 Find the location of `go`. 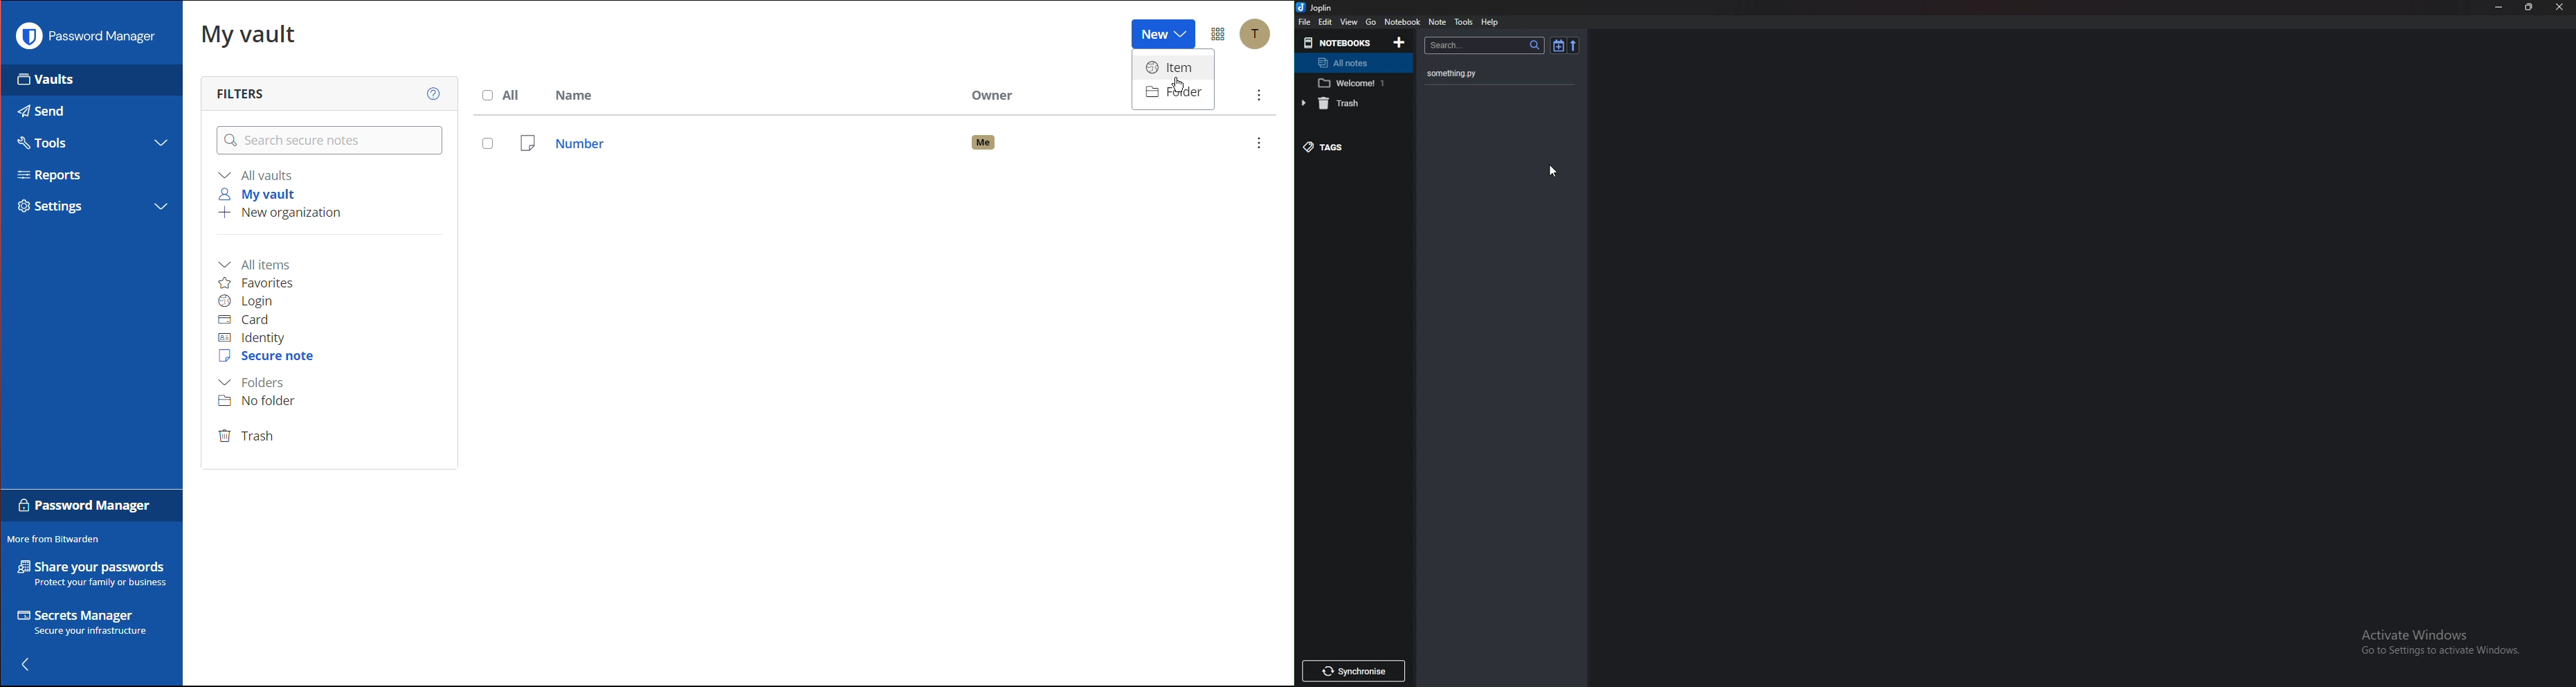

go is located at coordinates (1371, 22).